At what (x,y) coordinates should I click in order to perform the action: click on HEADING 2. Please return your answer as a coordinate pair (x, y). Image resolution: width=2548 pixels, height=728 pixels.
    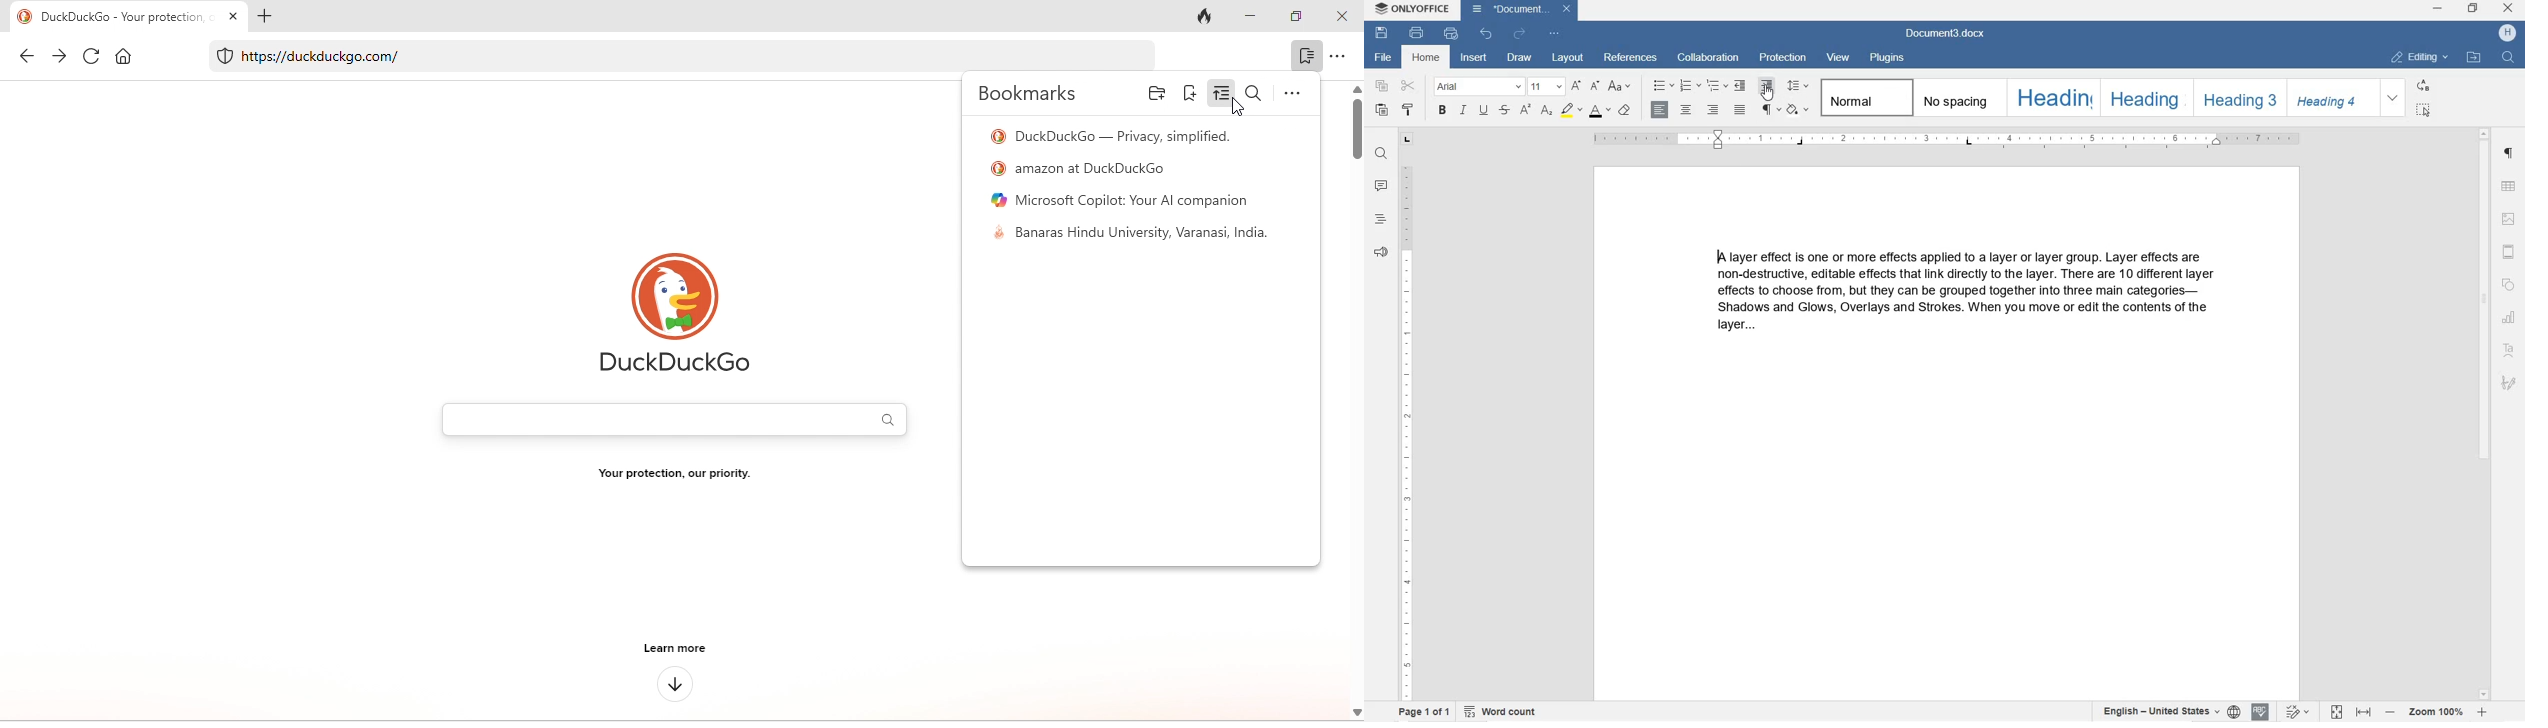
    Looking at the image, I should click on (2146, 98).